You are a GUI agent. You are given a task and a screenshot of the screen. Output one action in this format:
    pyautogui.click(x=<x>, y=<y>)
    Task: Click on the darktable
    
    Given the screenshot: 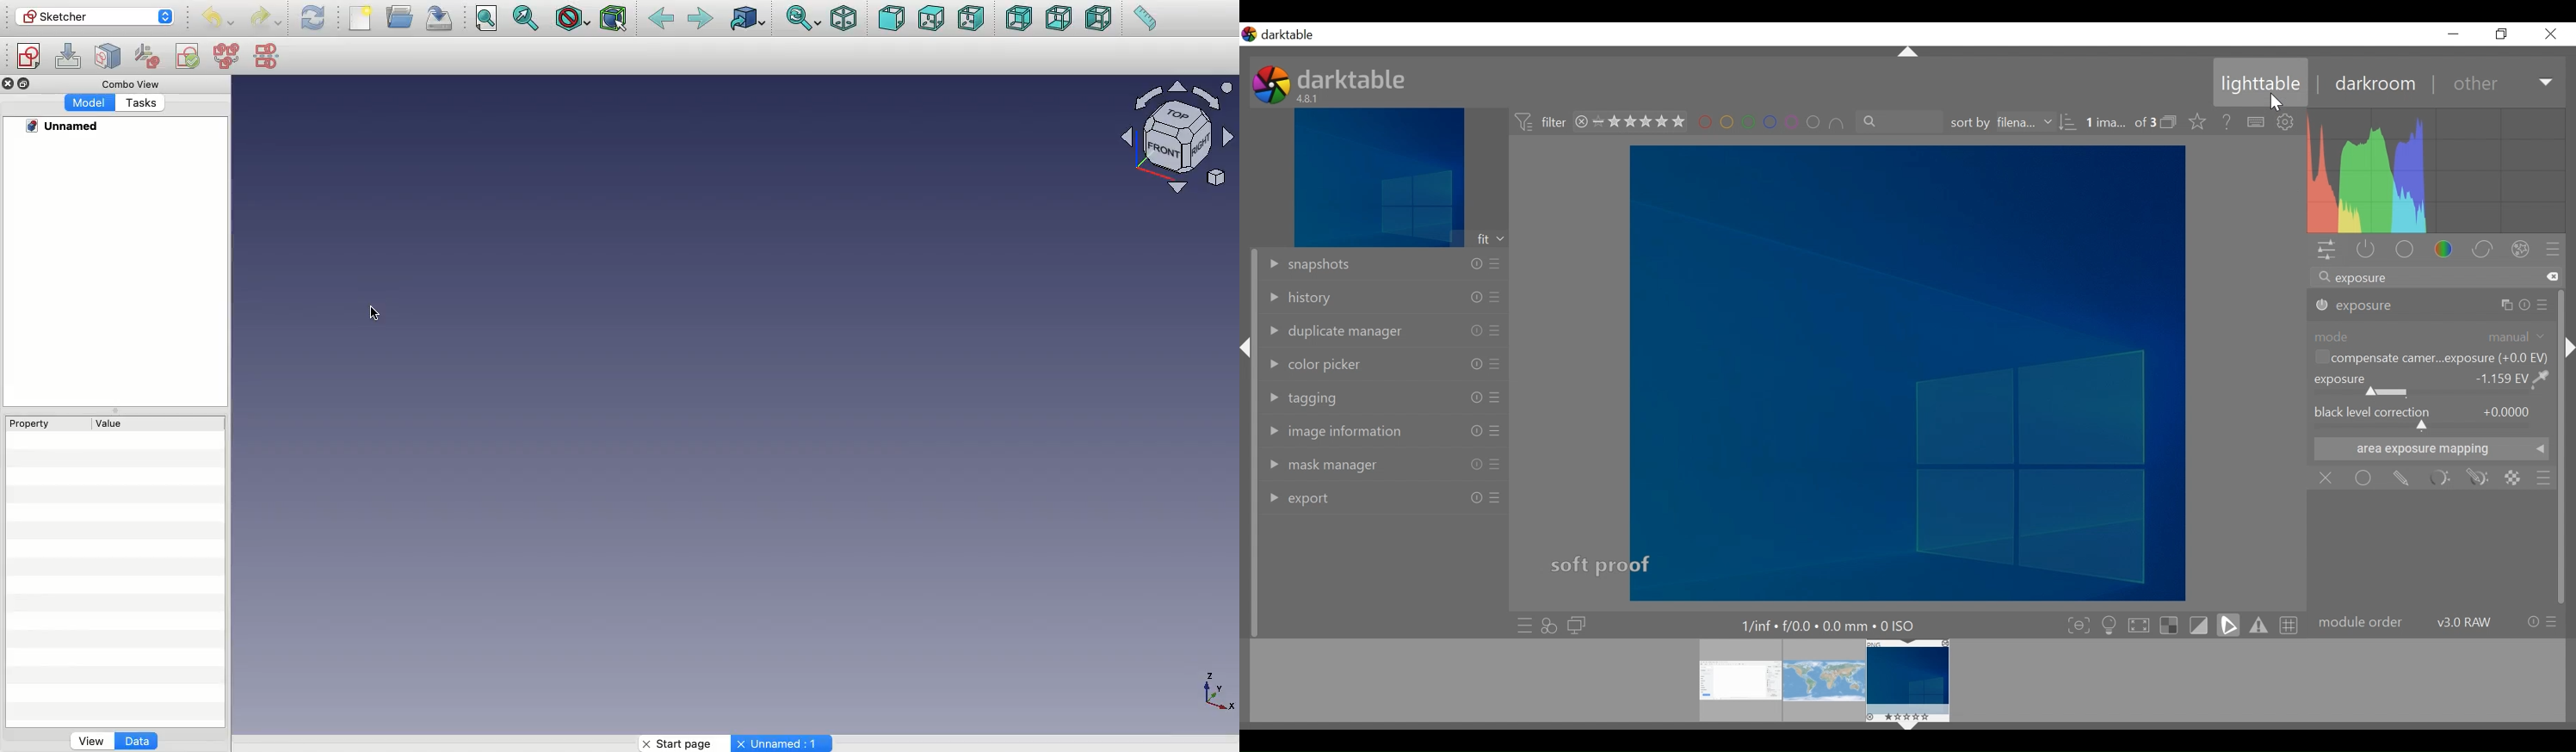 What is the action you would take?
    pyautogui.click(x=1292, y=35)
    